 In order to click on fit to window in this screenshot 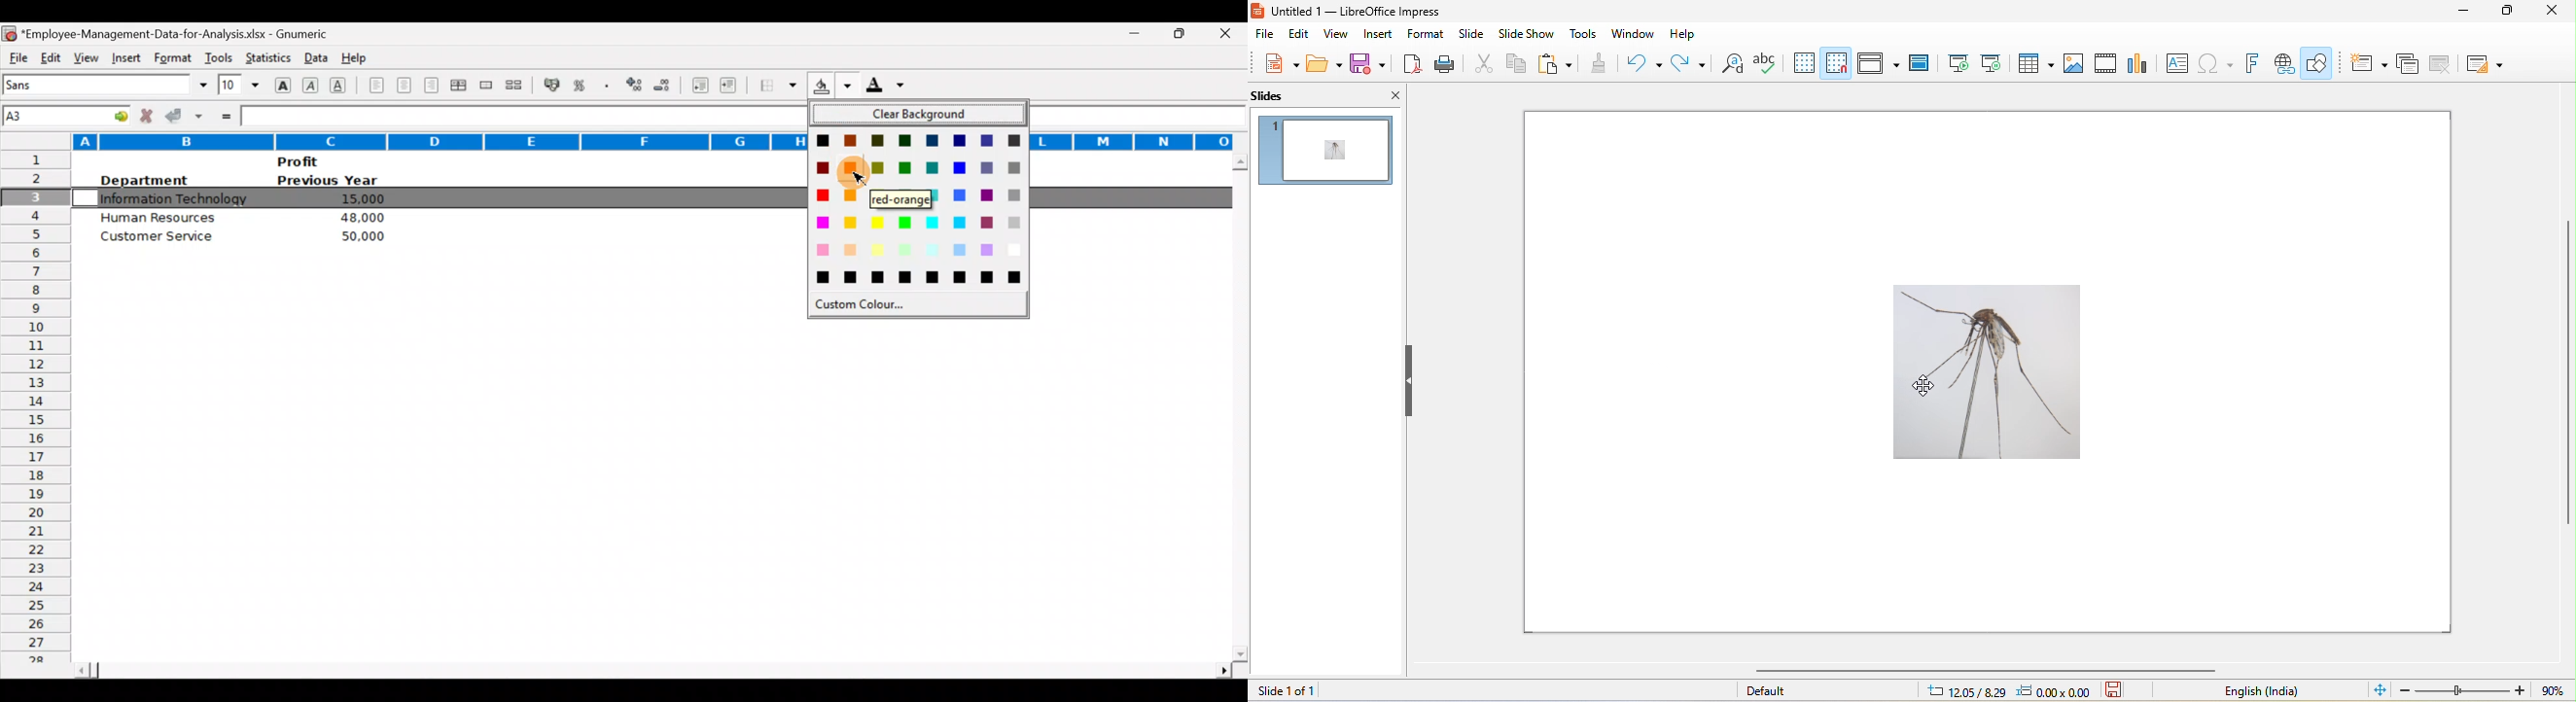, I will do `click(2381, 689)`.